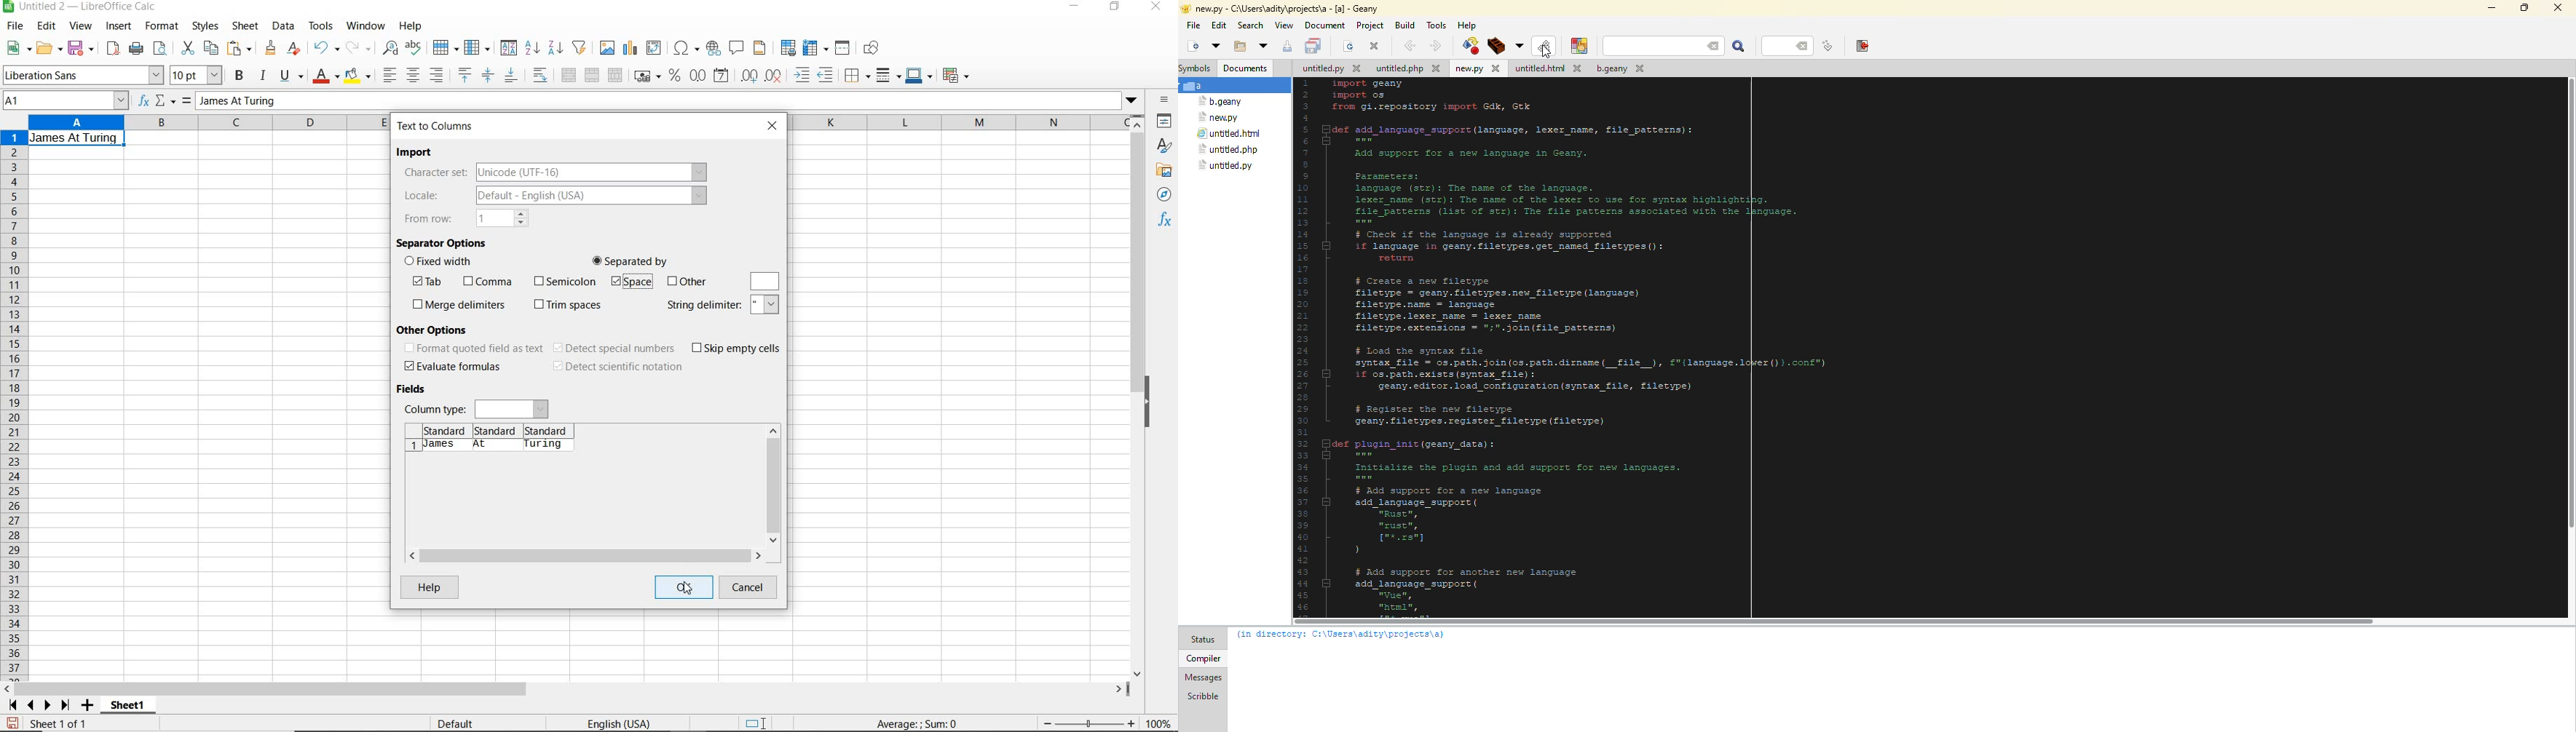  Describe the element at coordinates (391, 48) in the screenshot. I see `find and replace` at that location.